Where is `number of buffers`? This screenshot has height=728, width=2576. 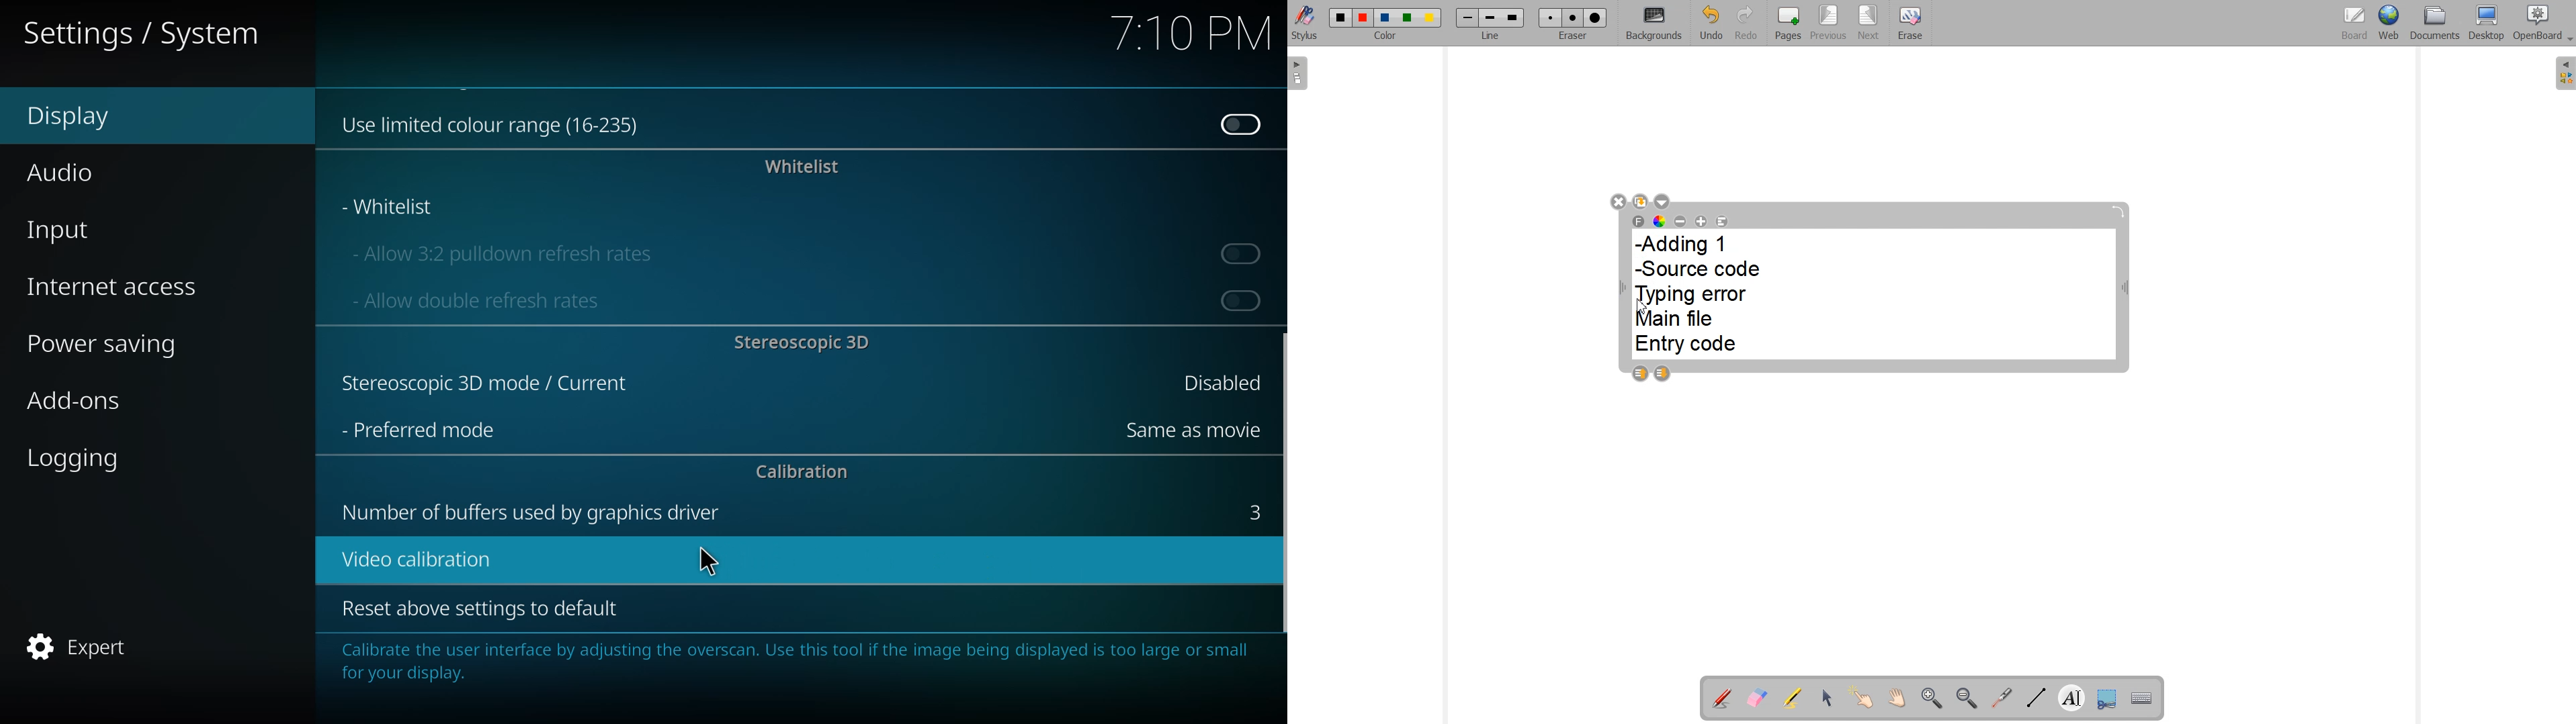
number of buffers is located at coordinates (527, 512).